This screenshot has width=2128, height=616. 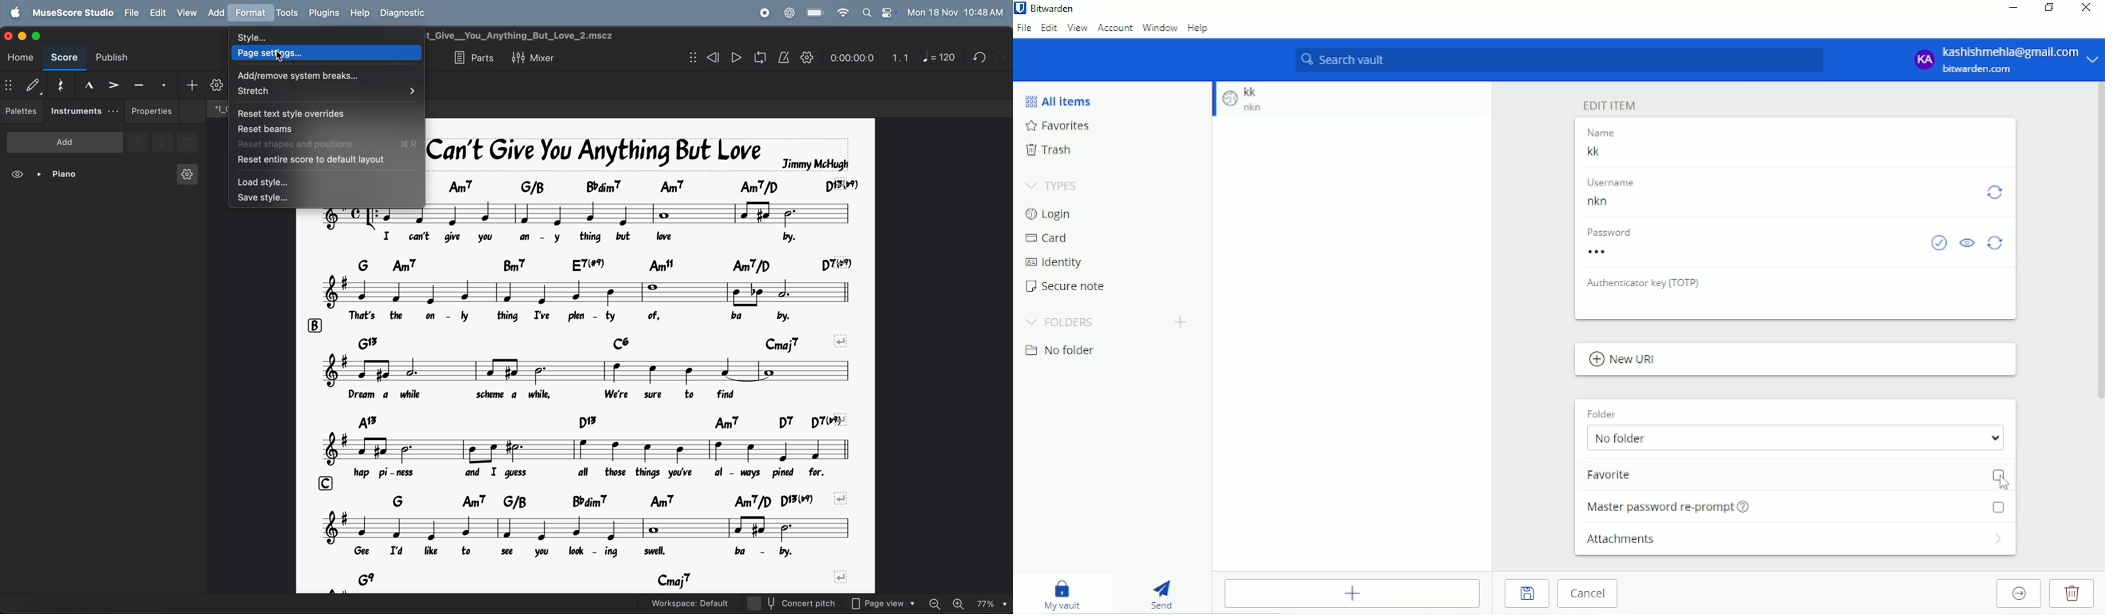 I want to click on chord symbols, so click(x=602, y=264).